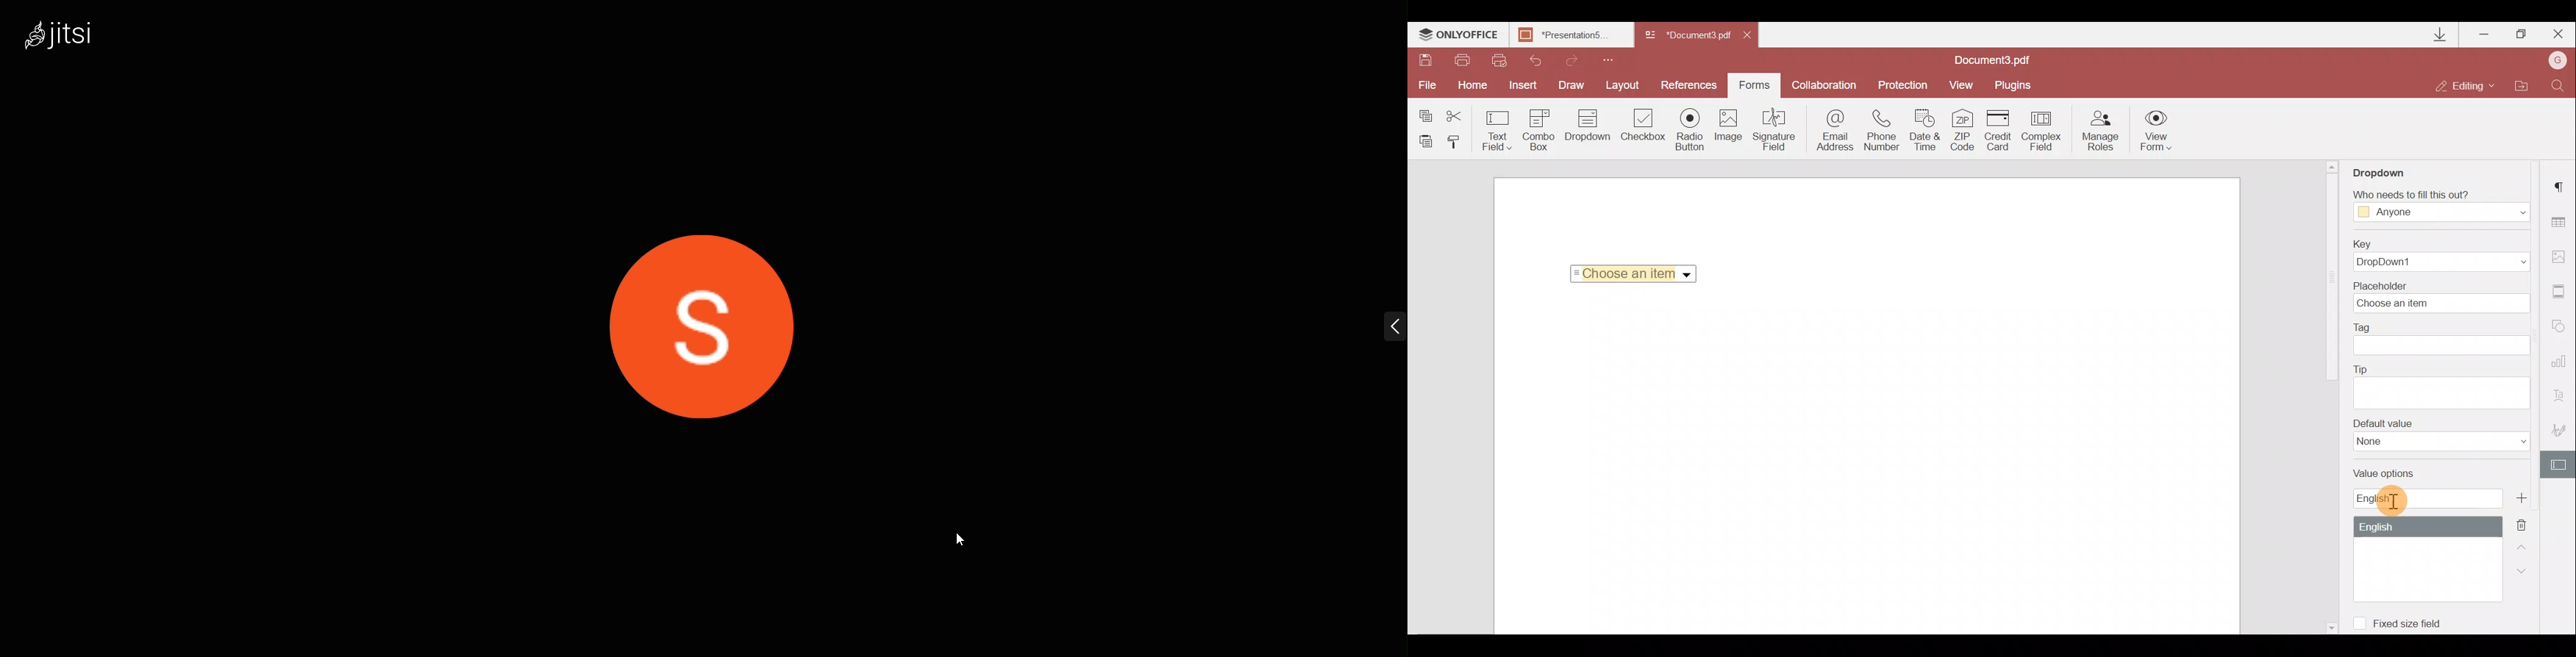 The image size is (2576, 672). I want to click on Tag, so click(2442, 339).